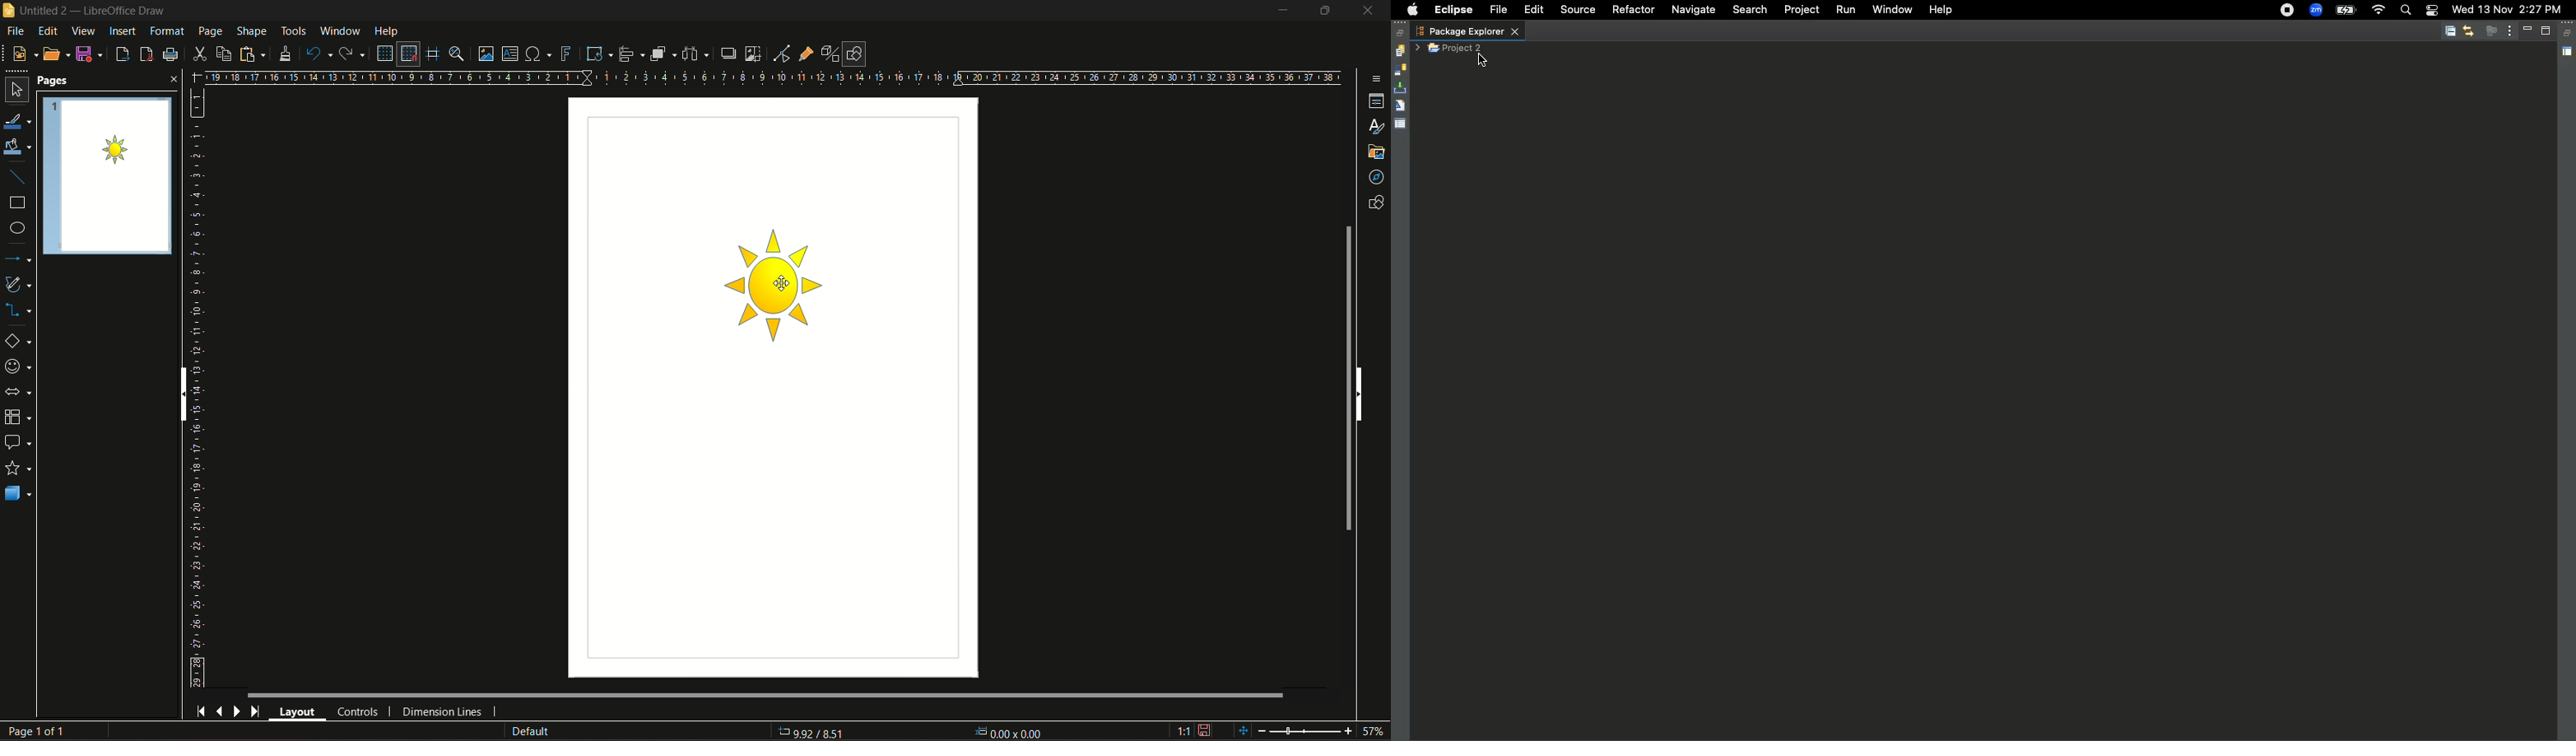 This screenshot has width=2576, height=756. What do you see at coordinates (87, 10) in the screenshot?
I see `logo and title` at bounding box center [87, 10].